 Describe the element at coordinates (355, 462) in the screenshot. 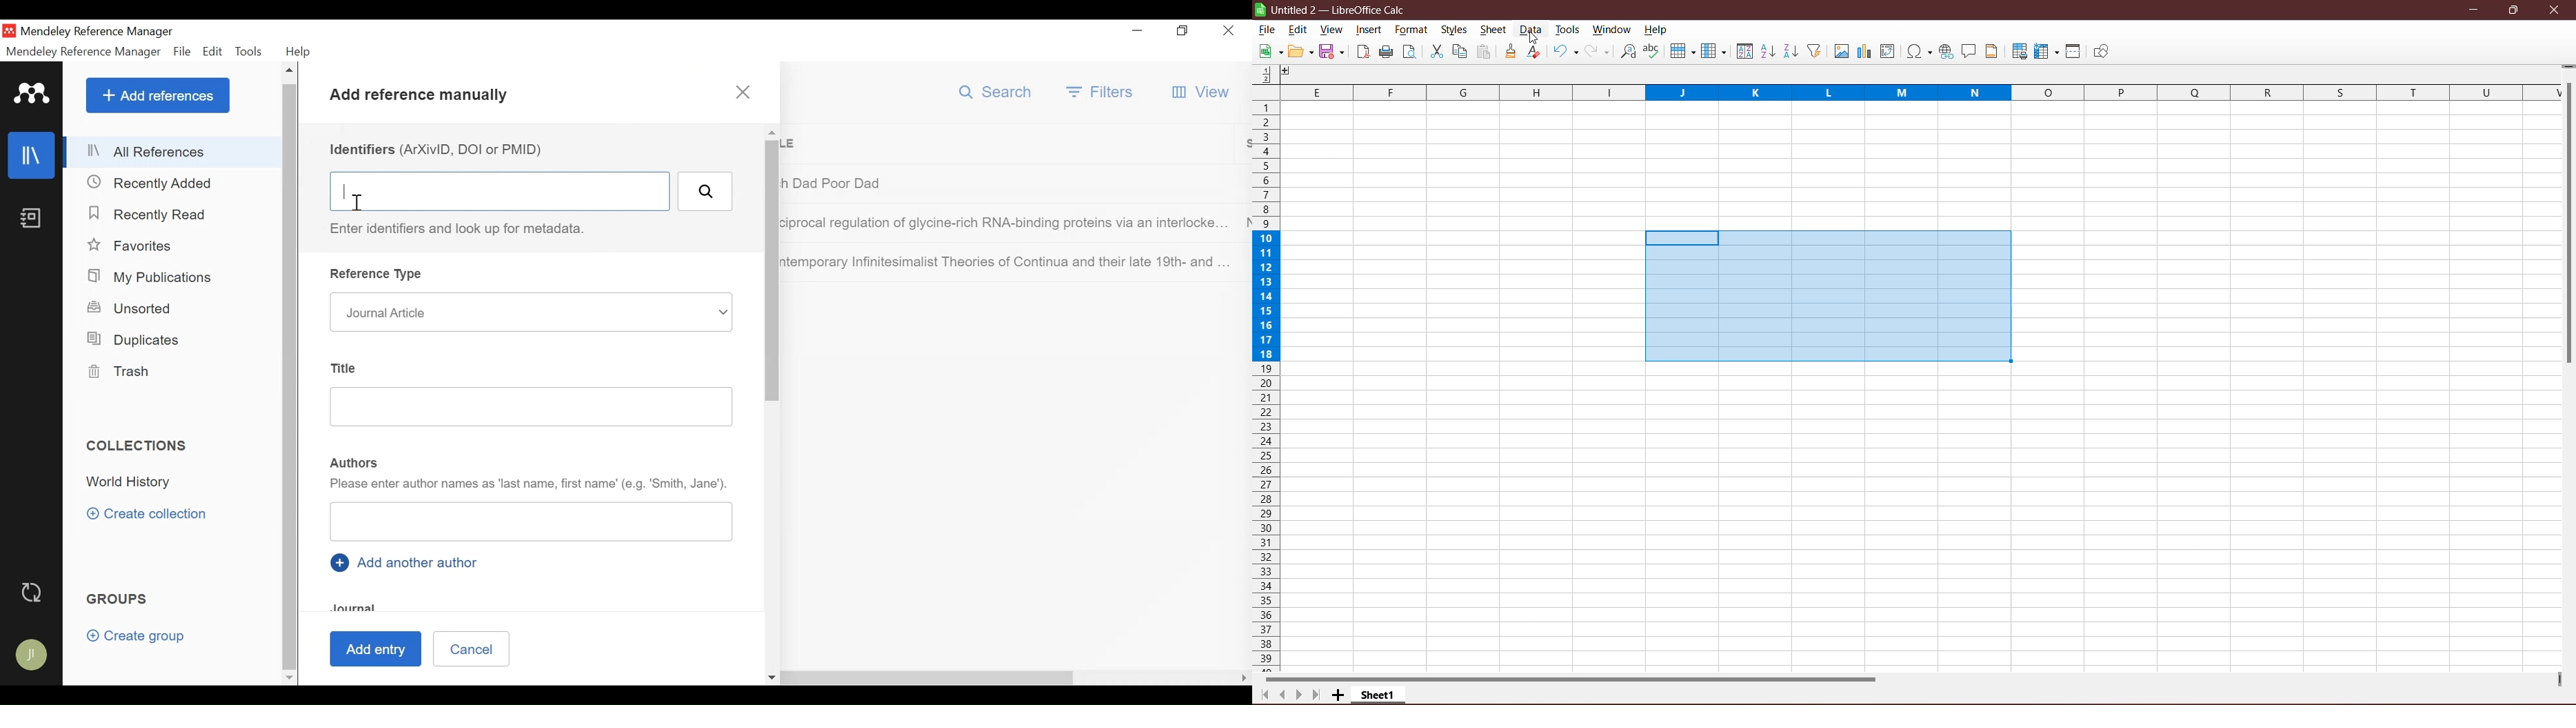

I see `Authors` at that location.